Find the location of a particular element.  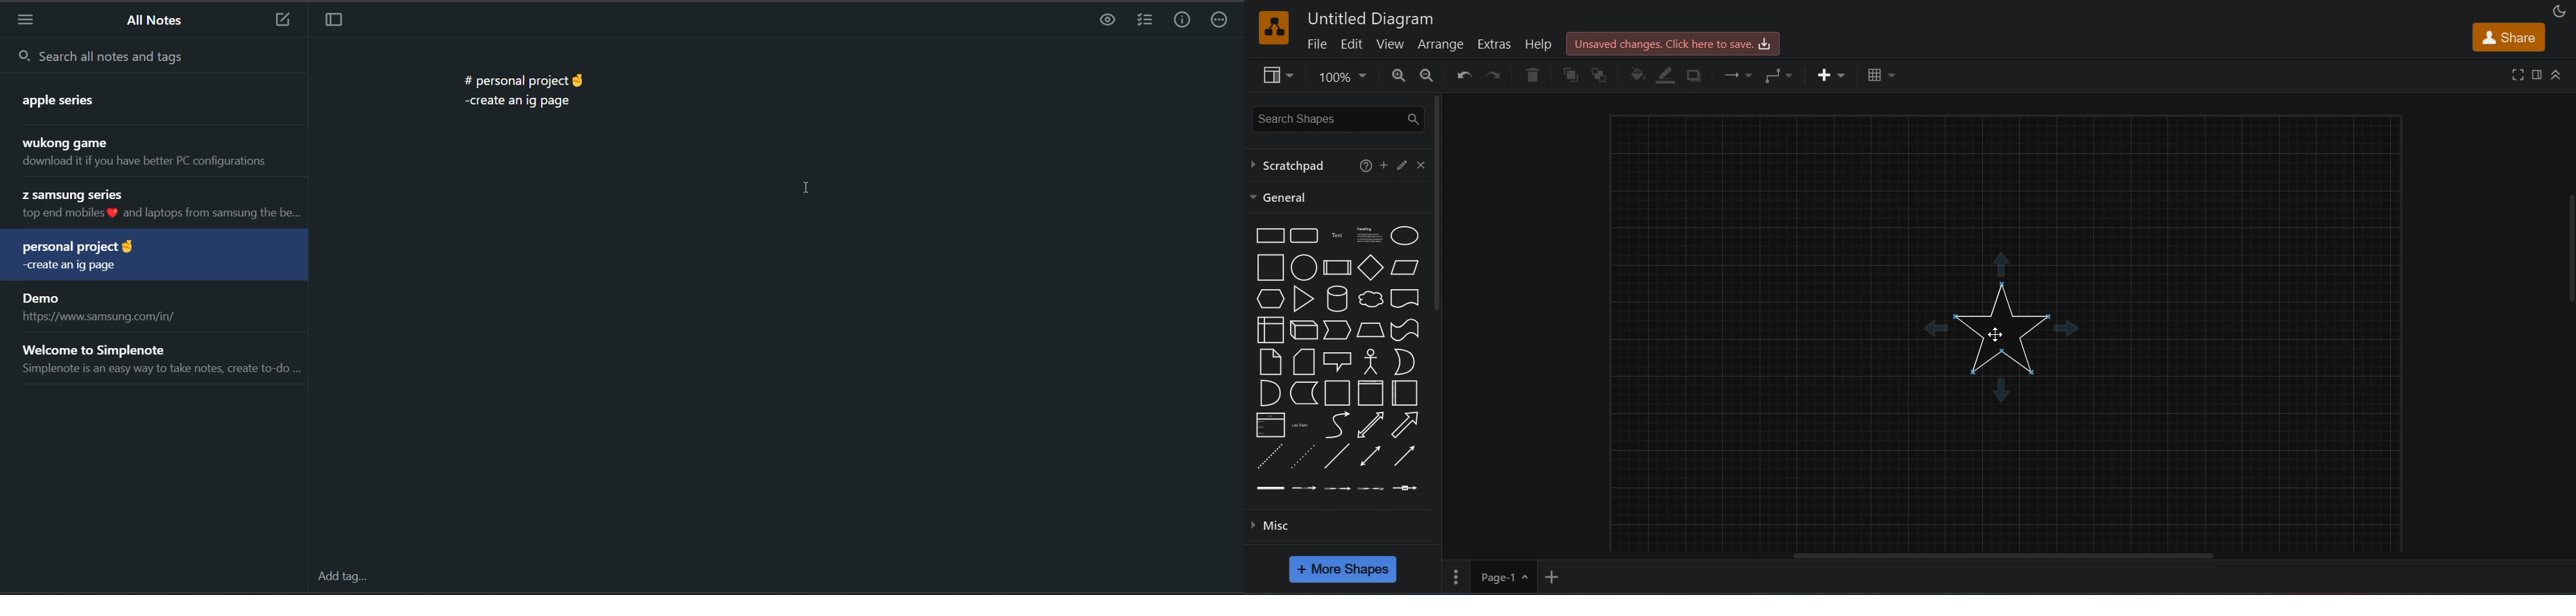

share is located at coordinates (2508, 37).